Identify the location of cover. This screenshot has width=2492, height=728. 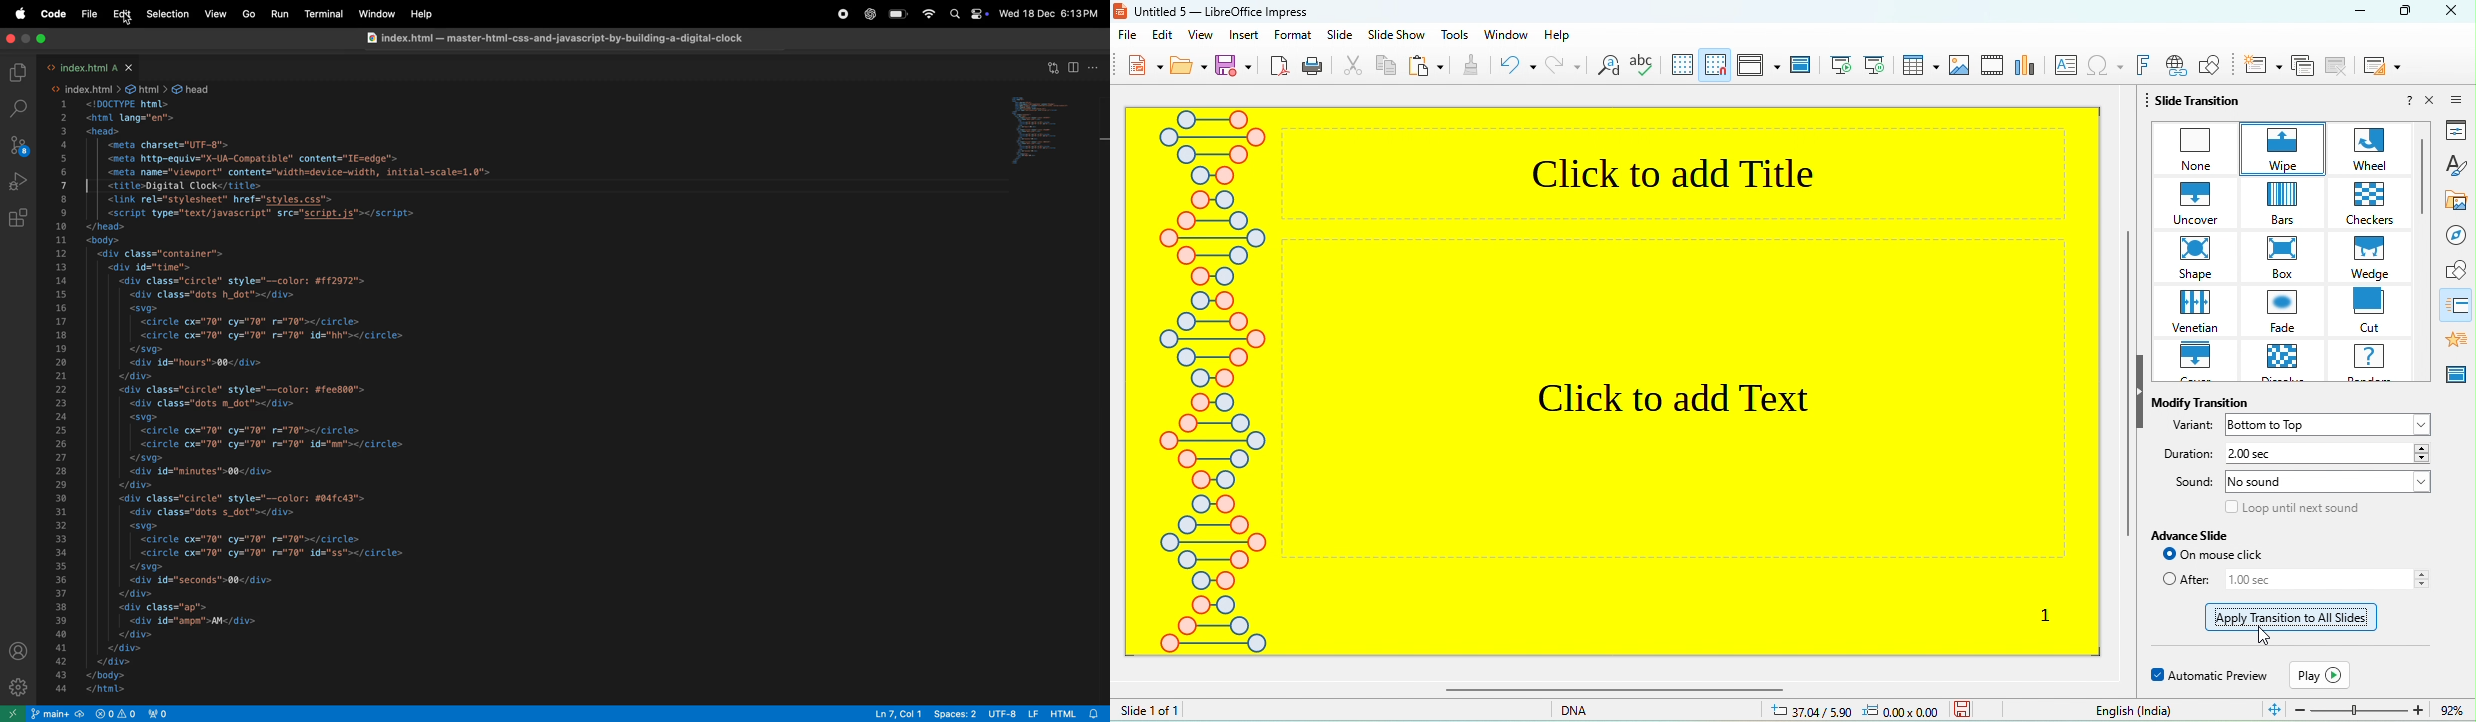
(2198, 362).